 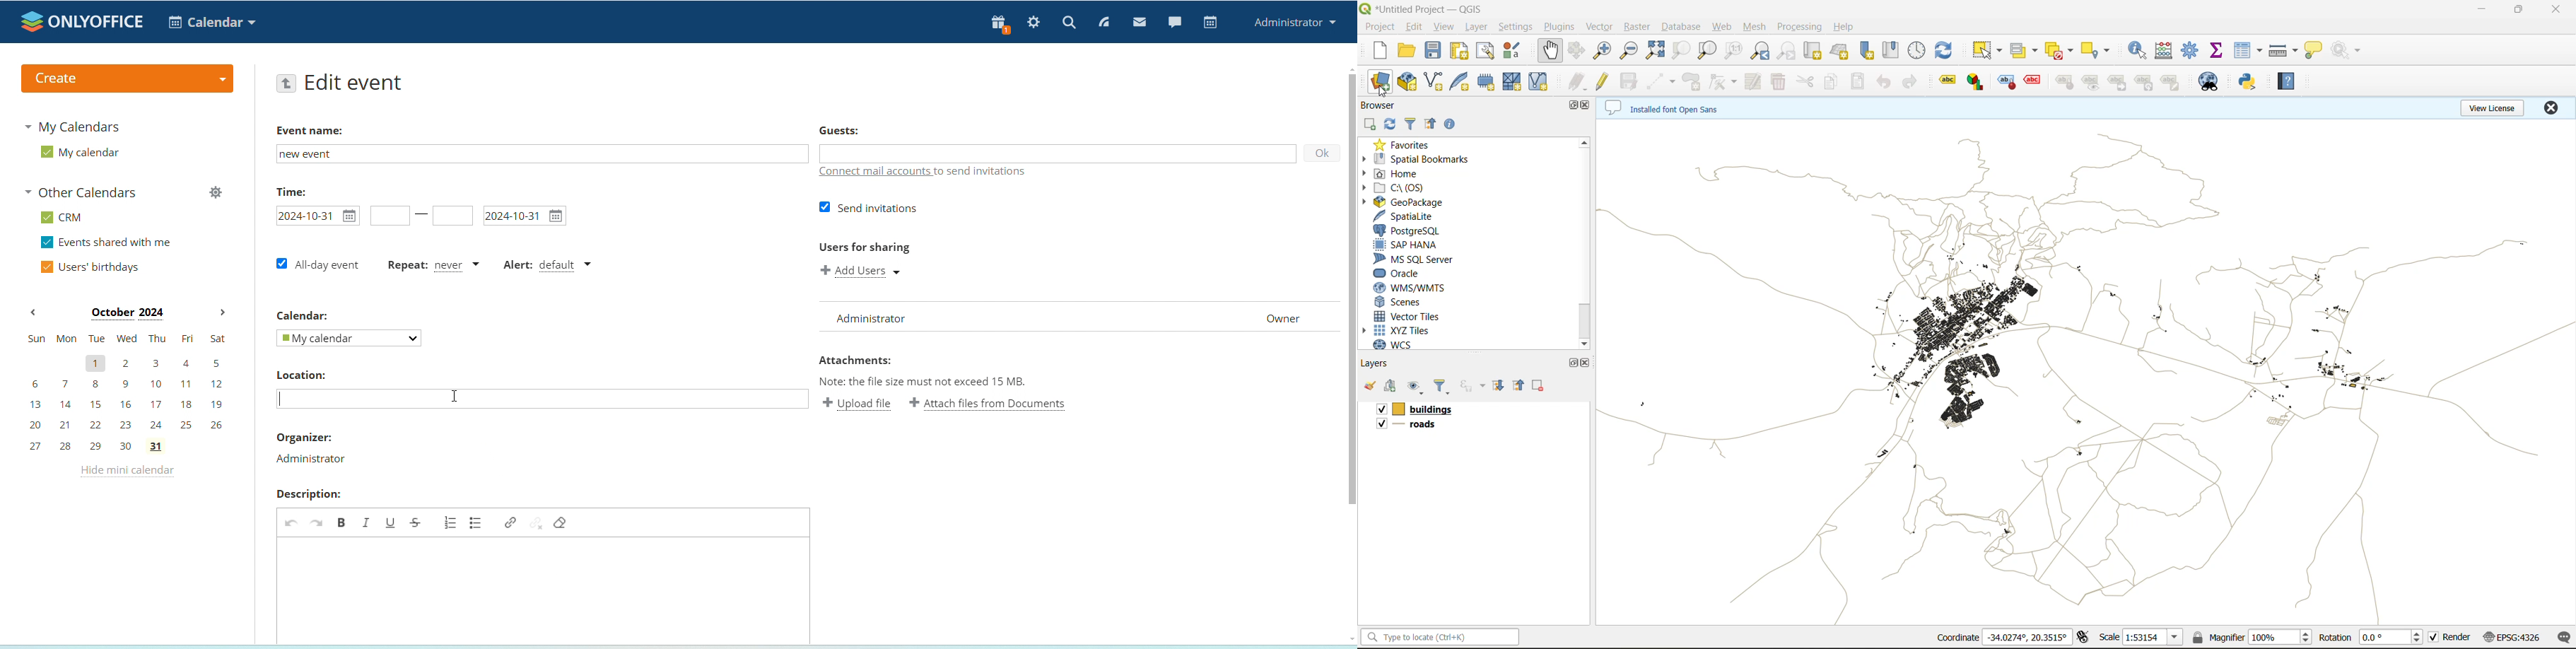 I want to click on zoom next, so click(x=1788, y=51).